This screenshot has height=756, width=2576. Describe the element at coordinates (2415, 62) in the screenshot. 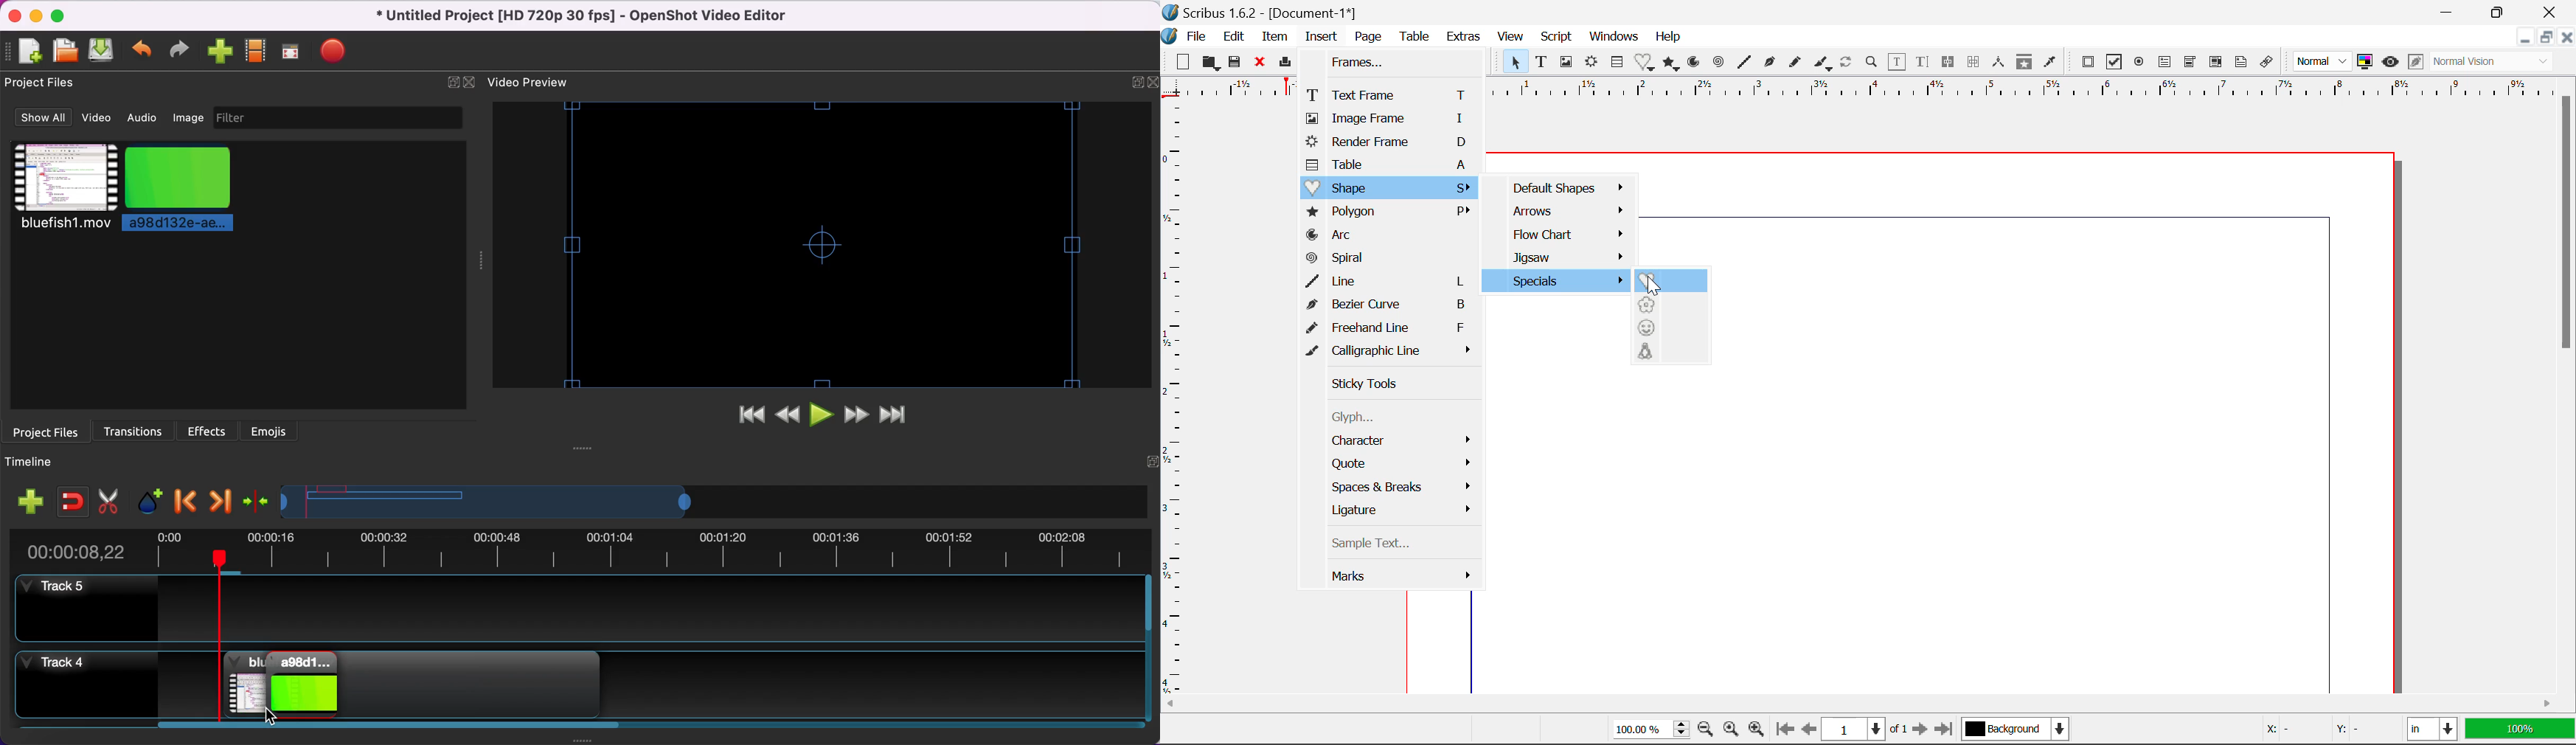

I see `Edit in Preview Mode` at that location.